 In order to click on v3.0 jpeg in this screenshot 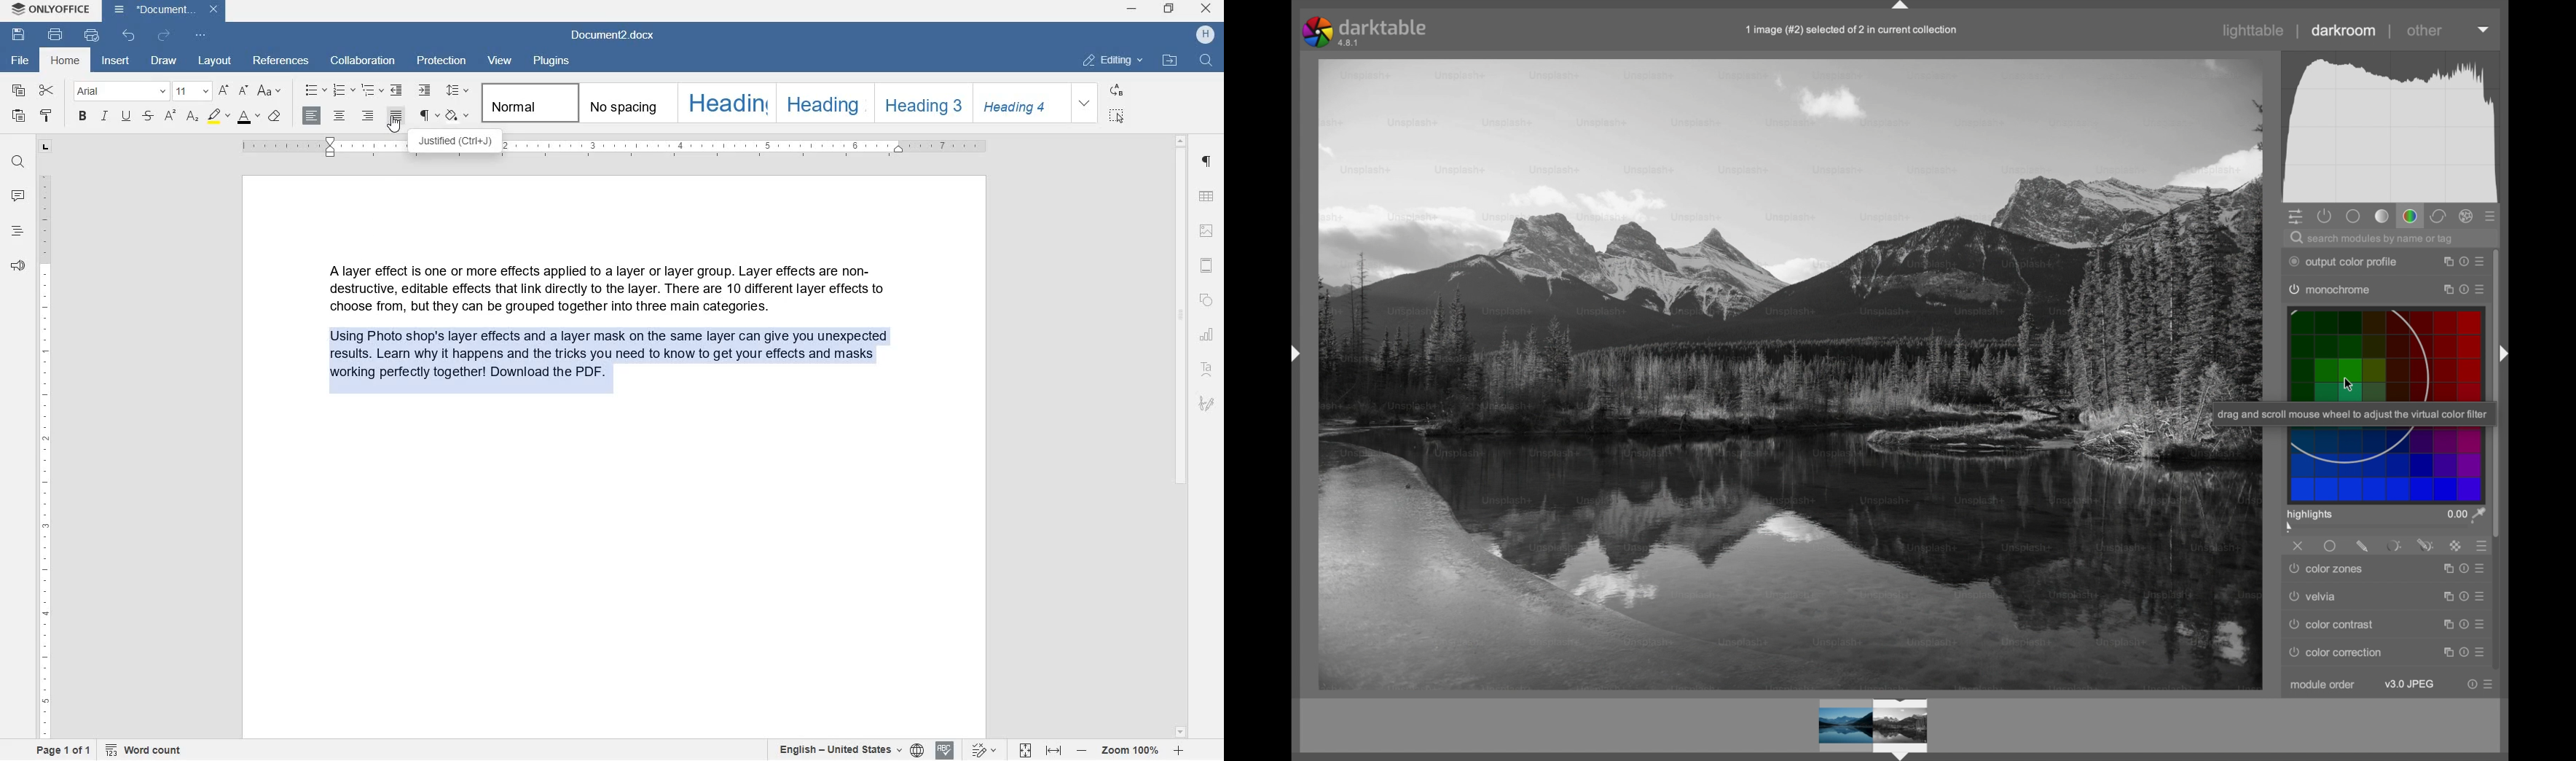, I will do `click(2408, 684)`.